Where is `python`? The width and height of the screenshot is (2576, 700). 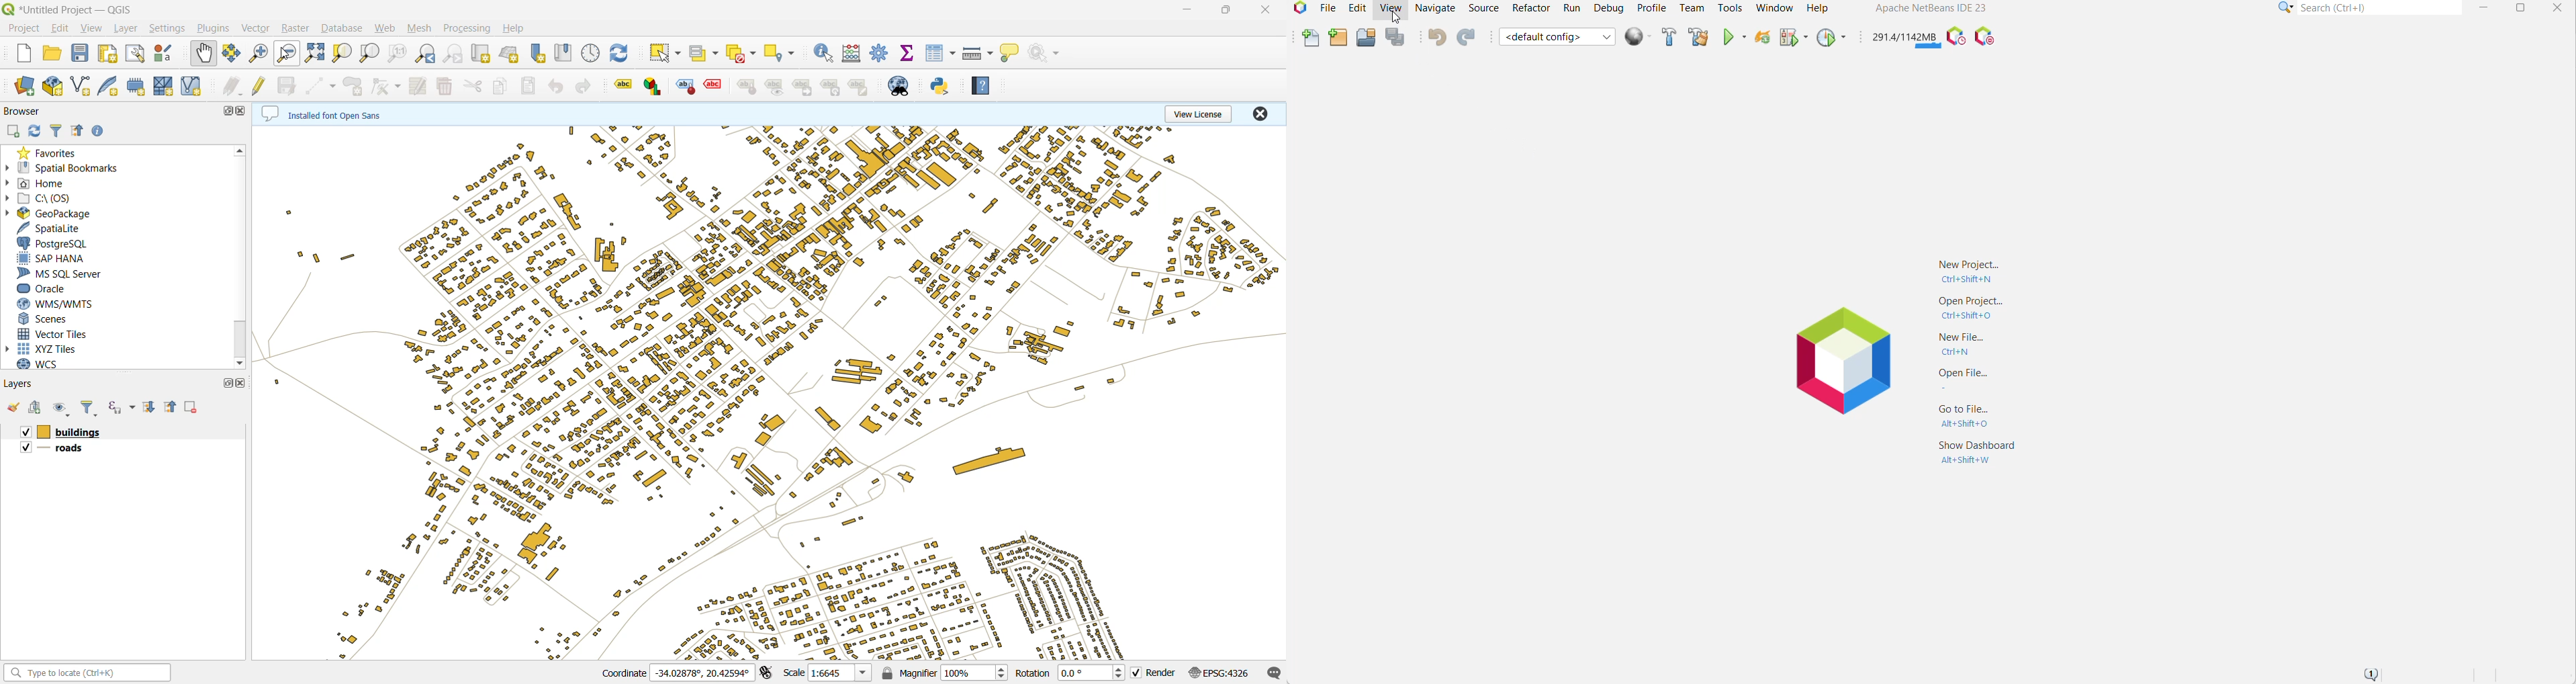
python is located at coordinates (941, 87).